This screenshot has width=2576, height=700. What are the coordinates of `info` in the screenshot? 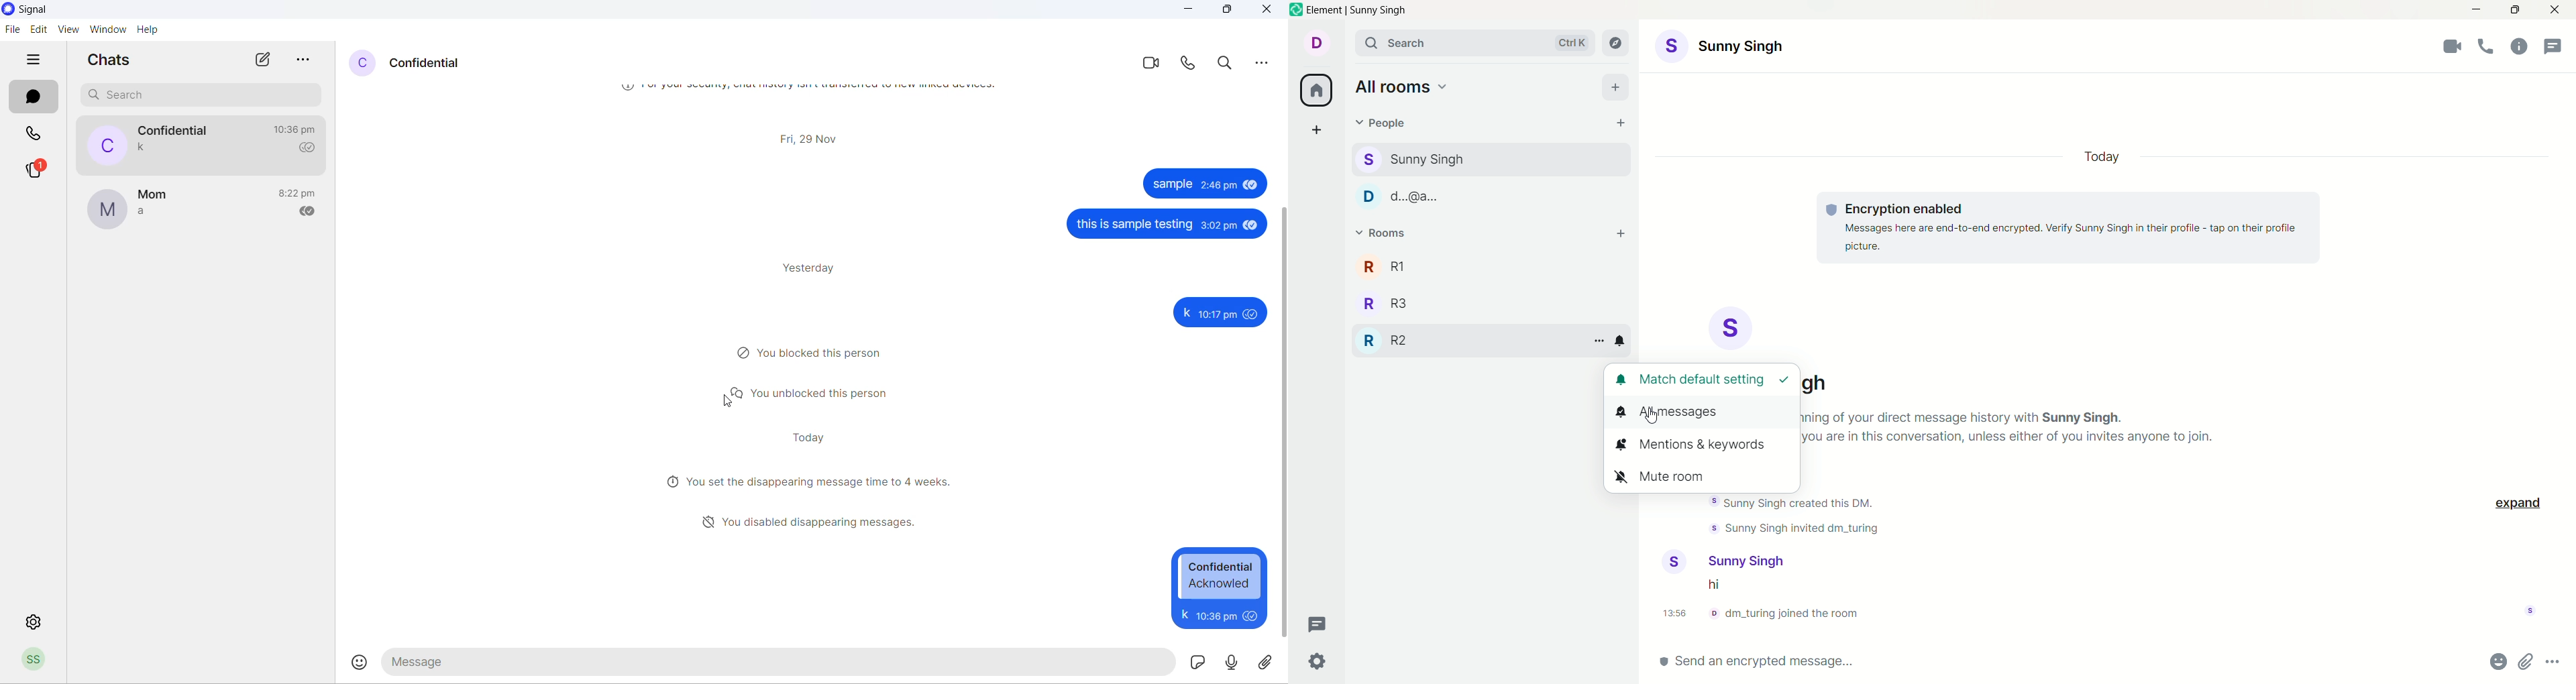 It's located at (1790, 614).